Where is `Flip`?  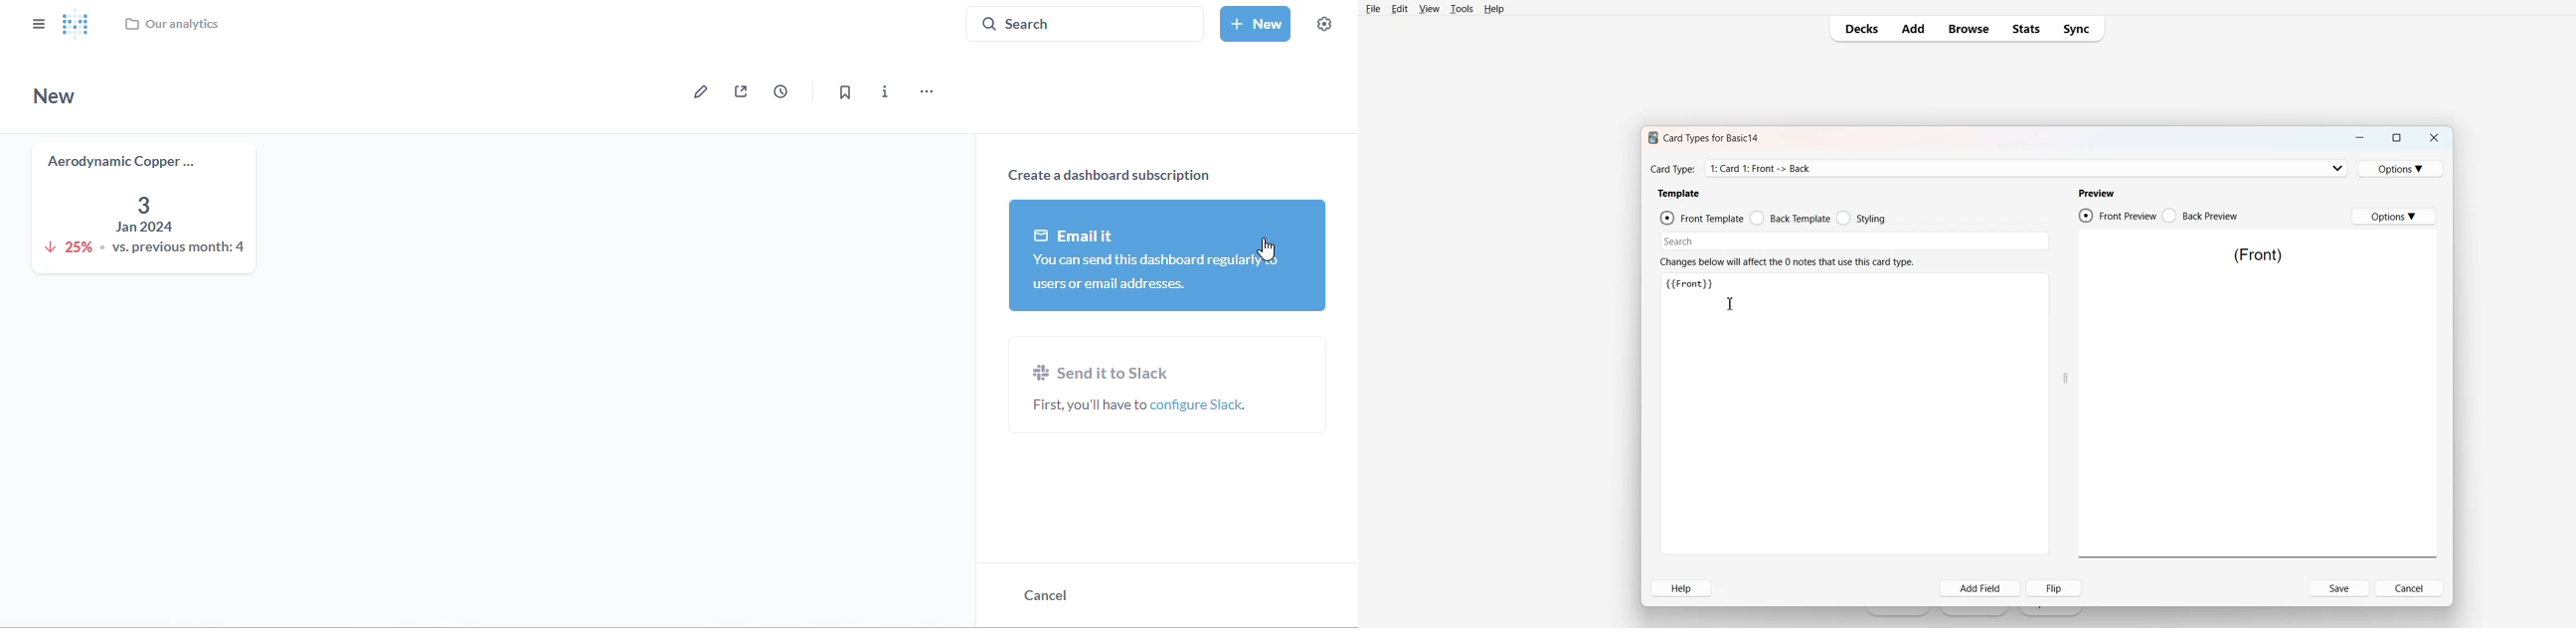
Flip is located at coordinates (2054, 588).